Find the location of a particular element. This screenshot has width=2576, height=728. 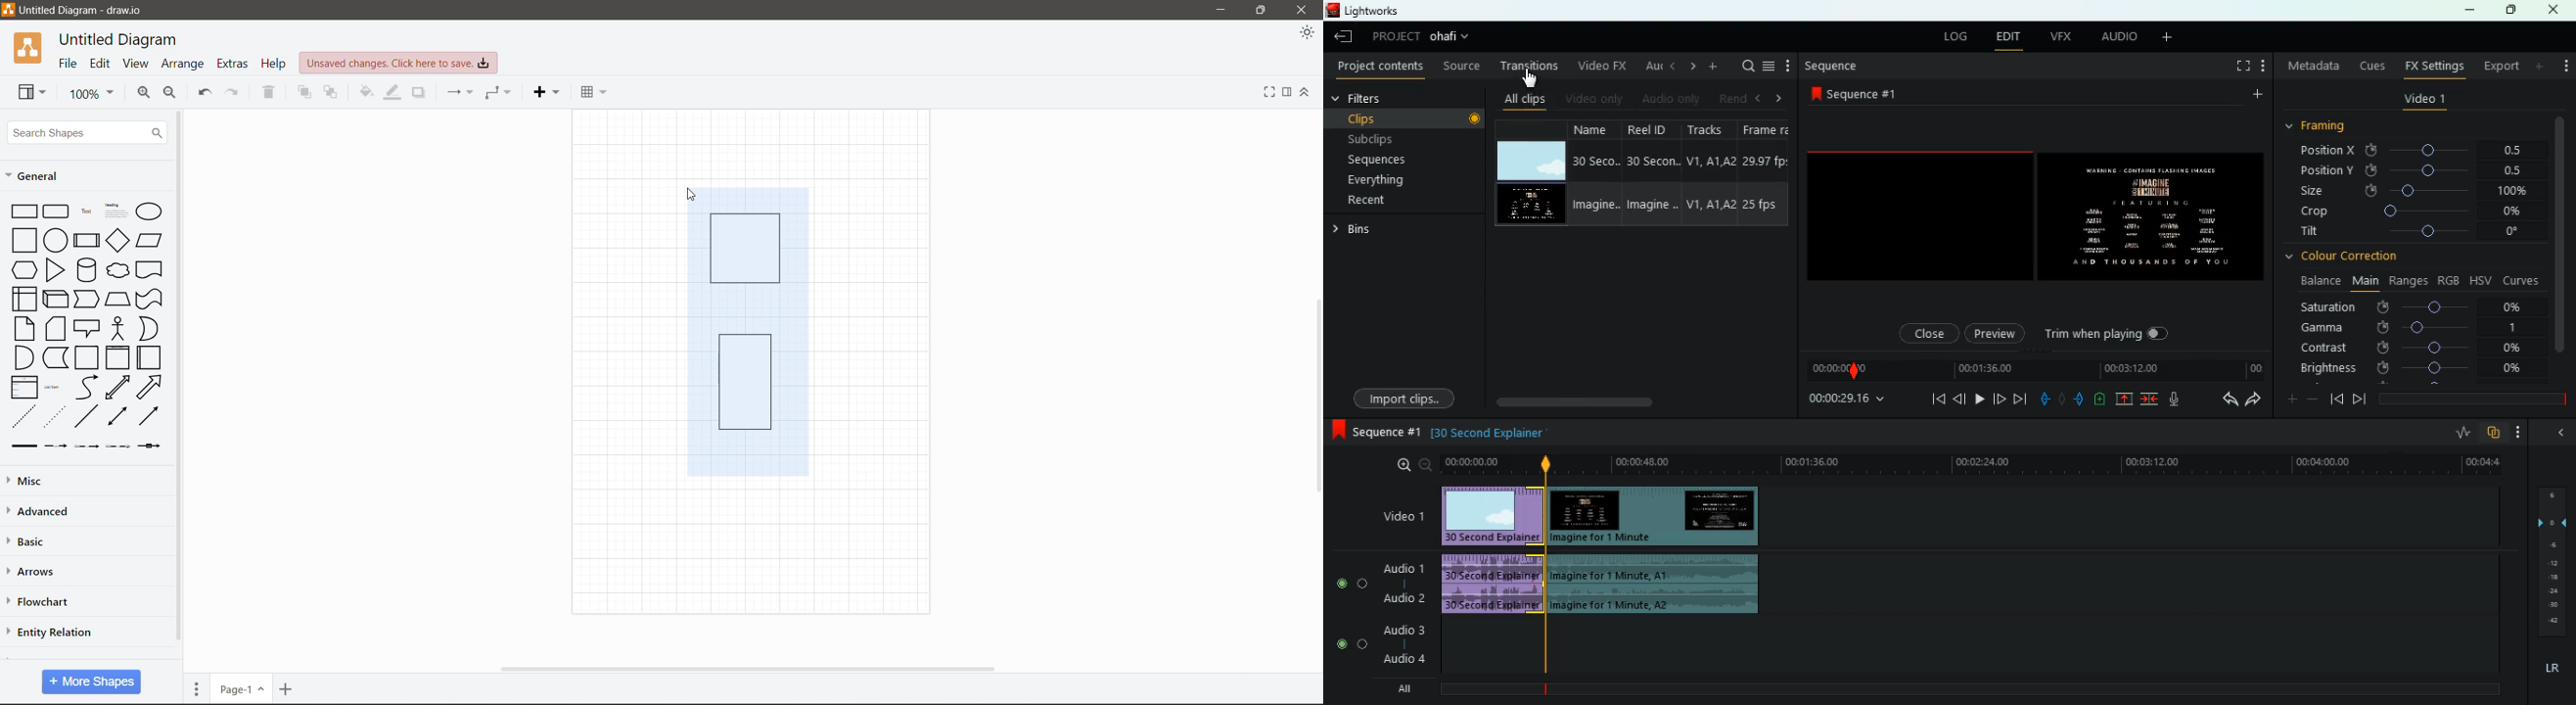

Unsaved Changes. Click here to save is located at coordinates (399, 64).